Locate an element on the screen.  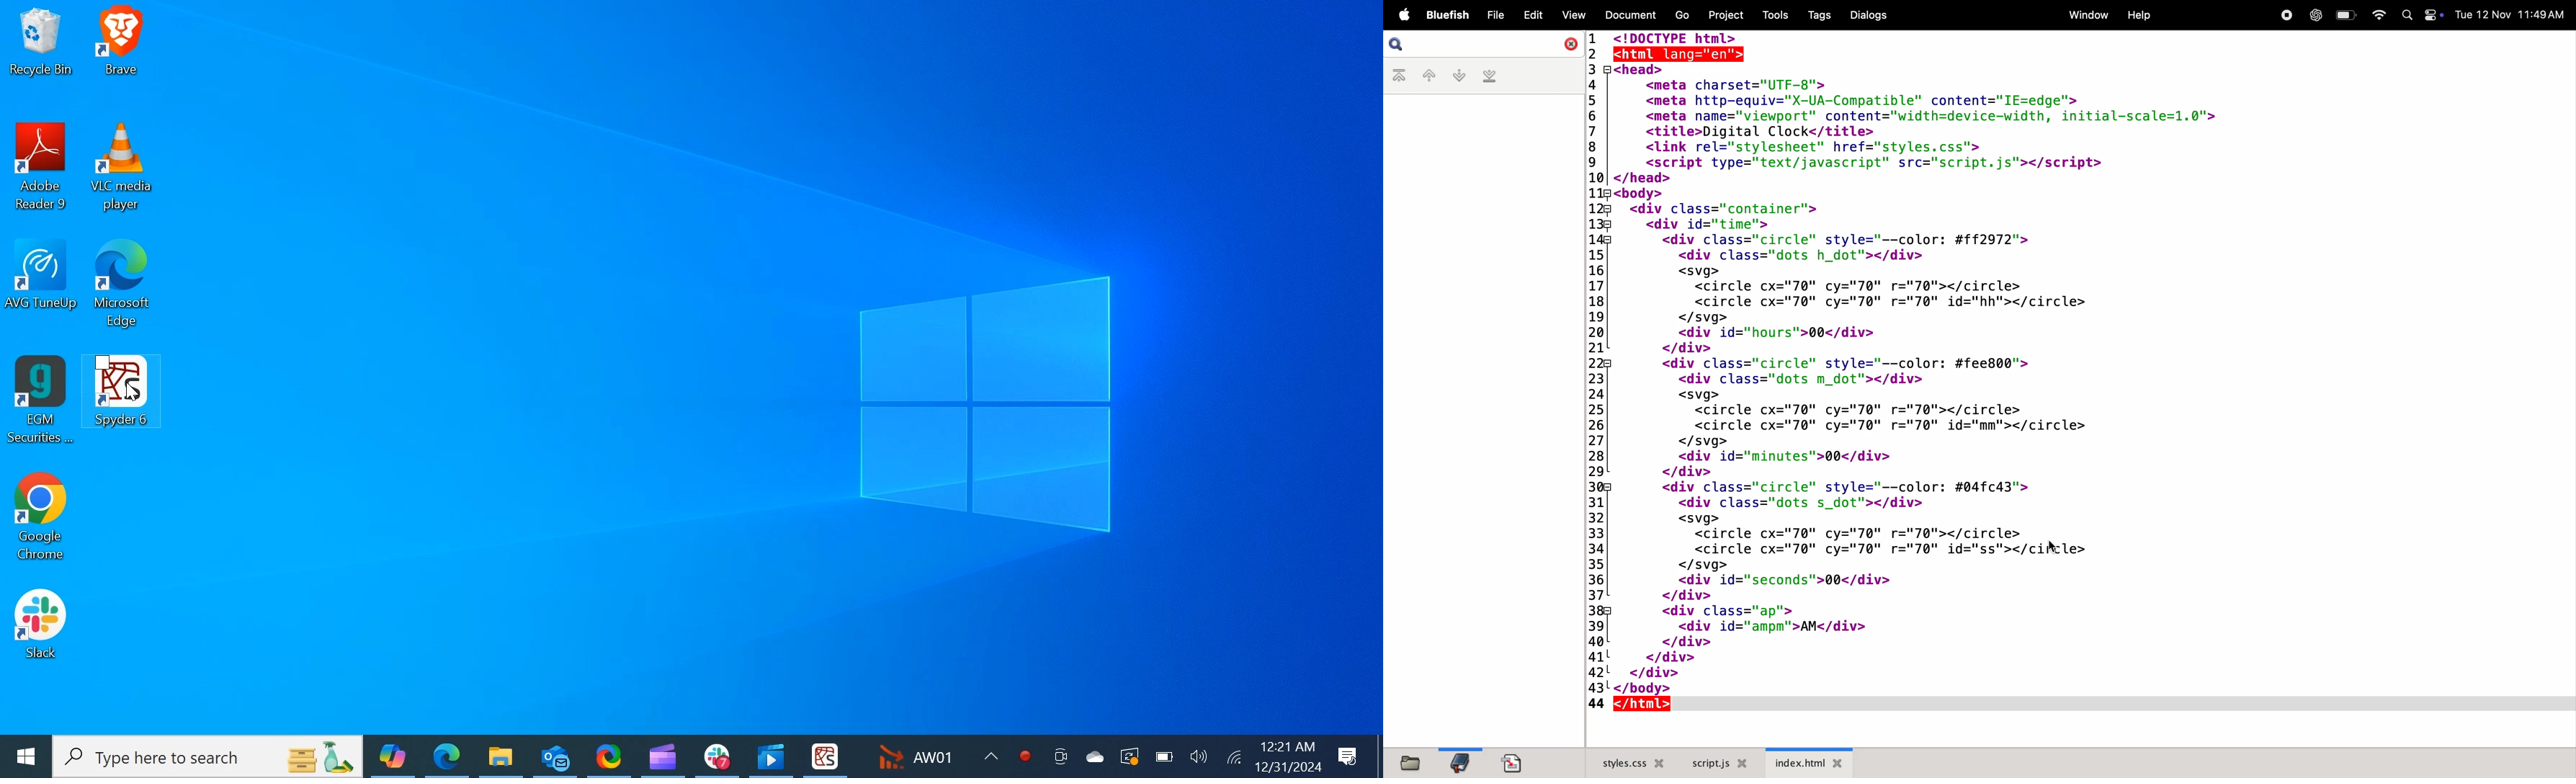
Meet now is located at coordinates (1061, 755).